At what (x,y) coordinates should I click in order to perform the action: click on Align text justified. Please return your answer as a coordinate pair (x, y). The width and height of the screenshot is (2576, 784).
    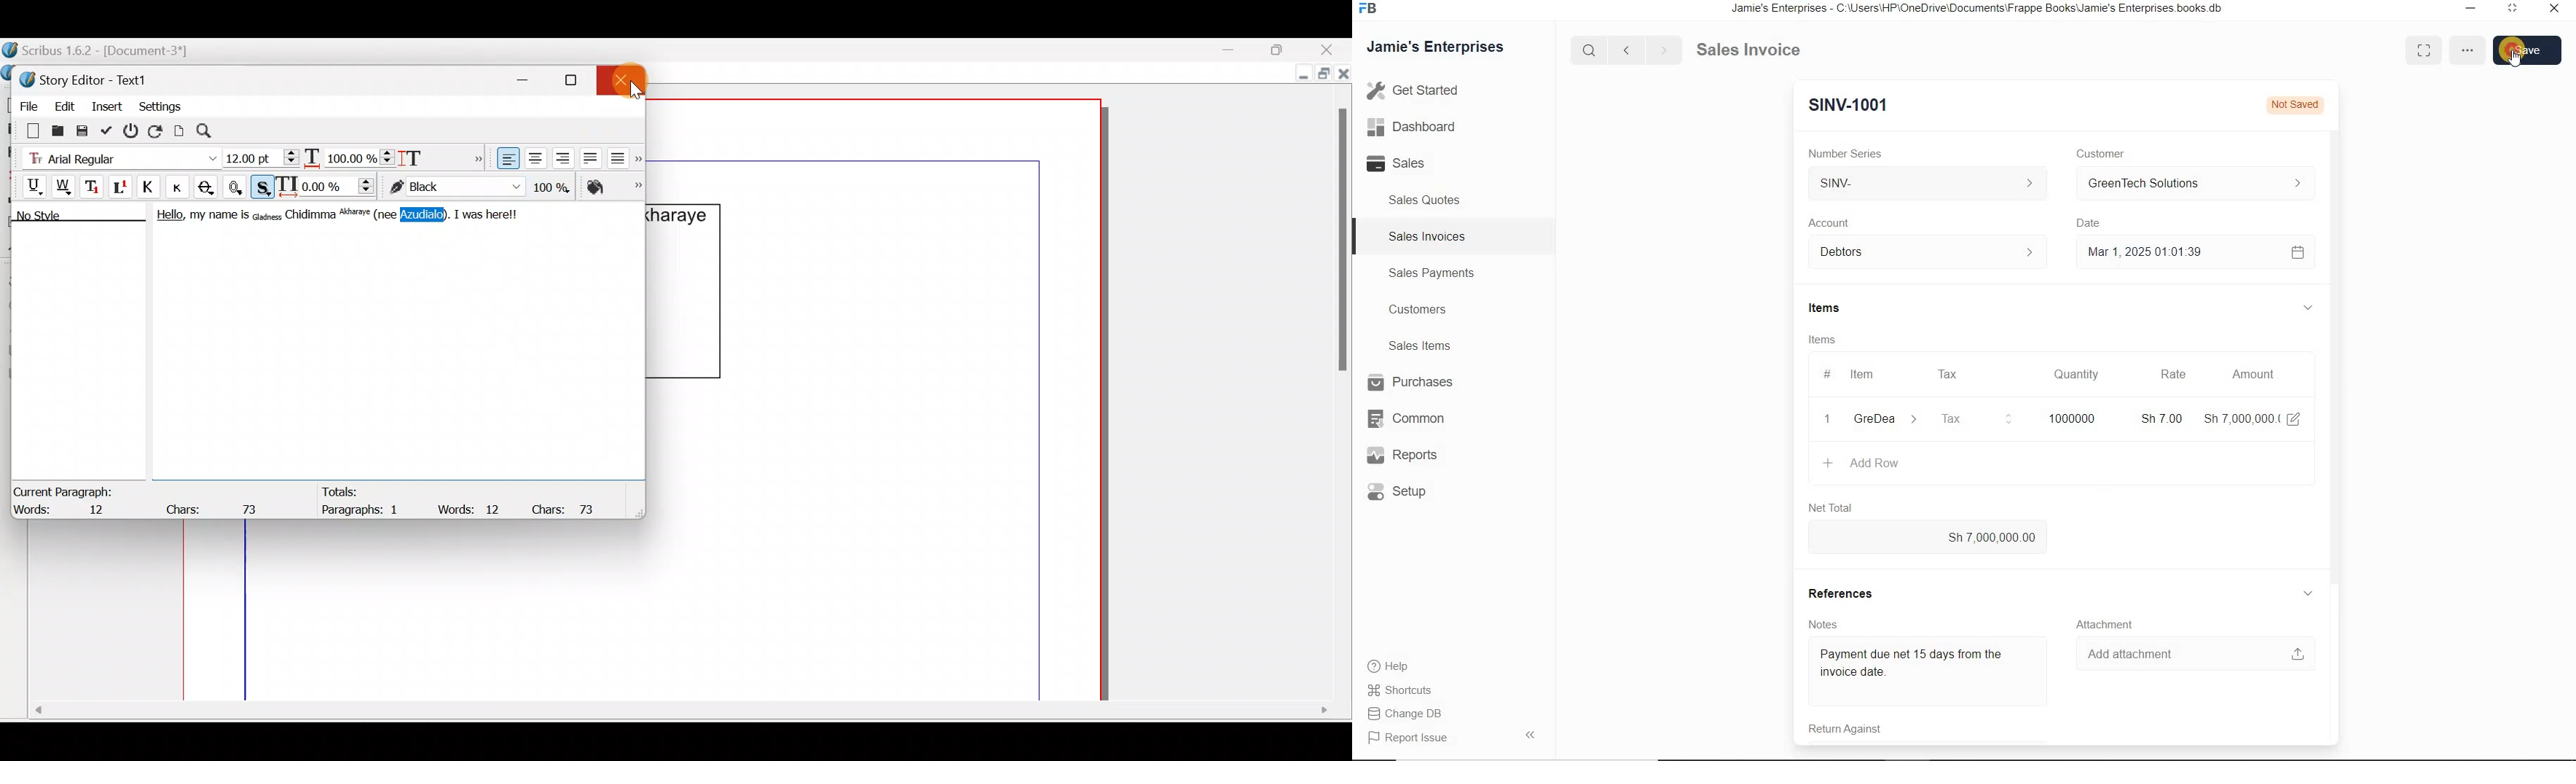
    Looking at the image, I should click on (589, 156).